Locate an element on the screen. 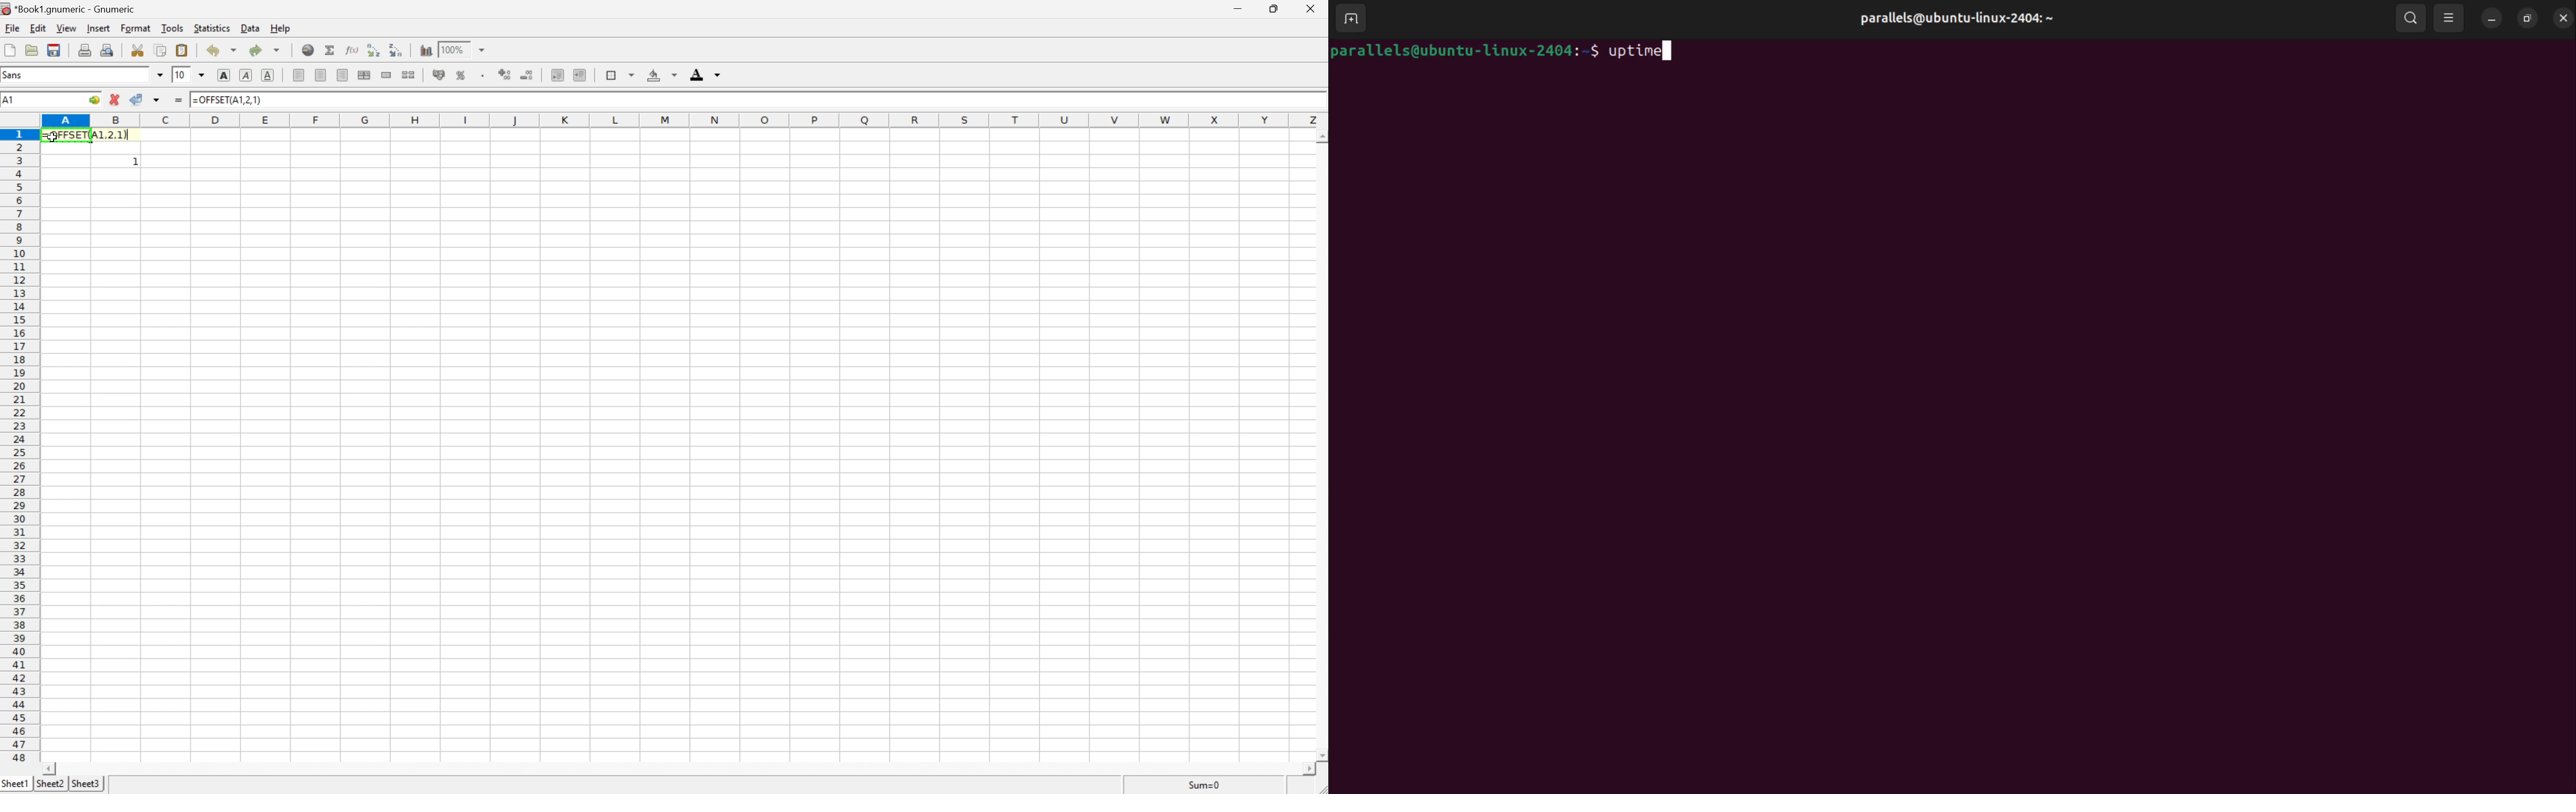 This screenshot has height=812, width=2576. cut is located at coordinates (141, 49).